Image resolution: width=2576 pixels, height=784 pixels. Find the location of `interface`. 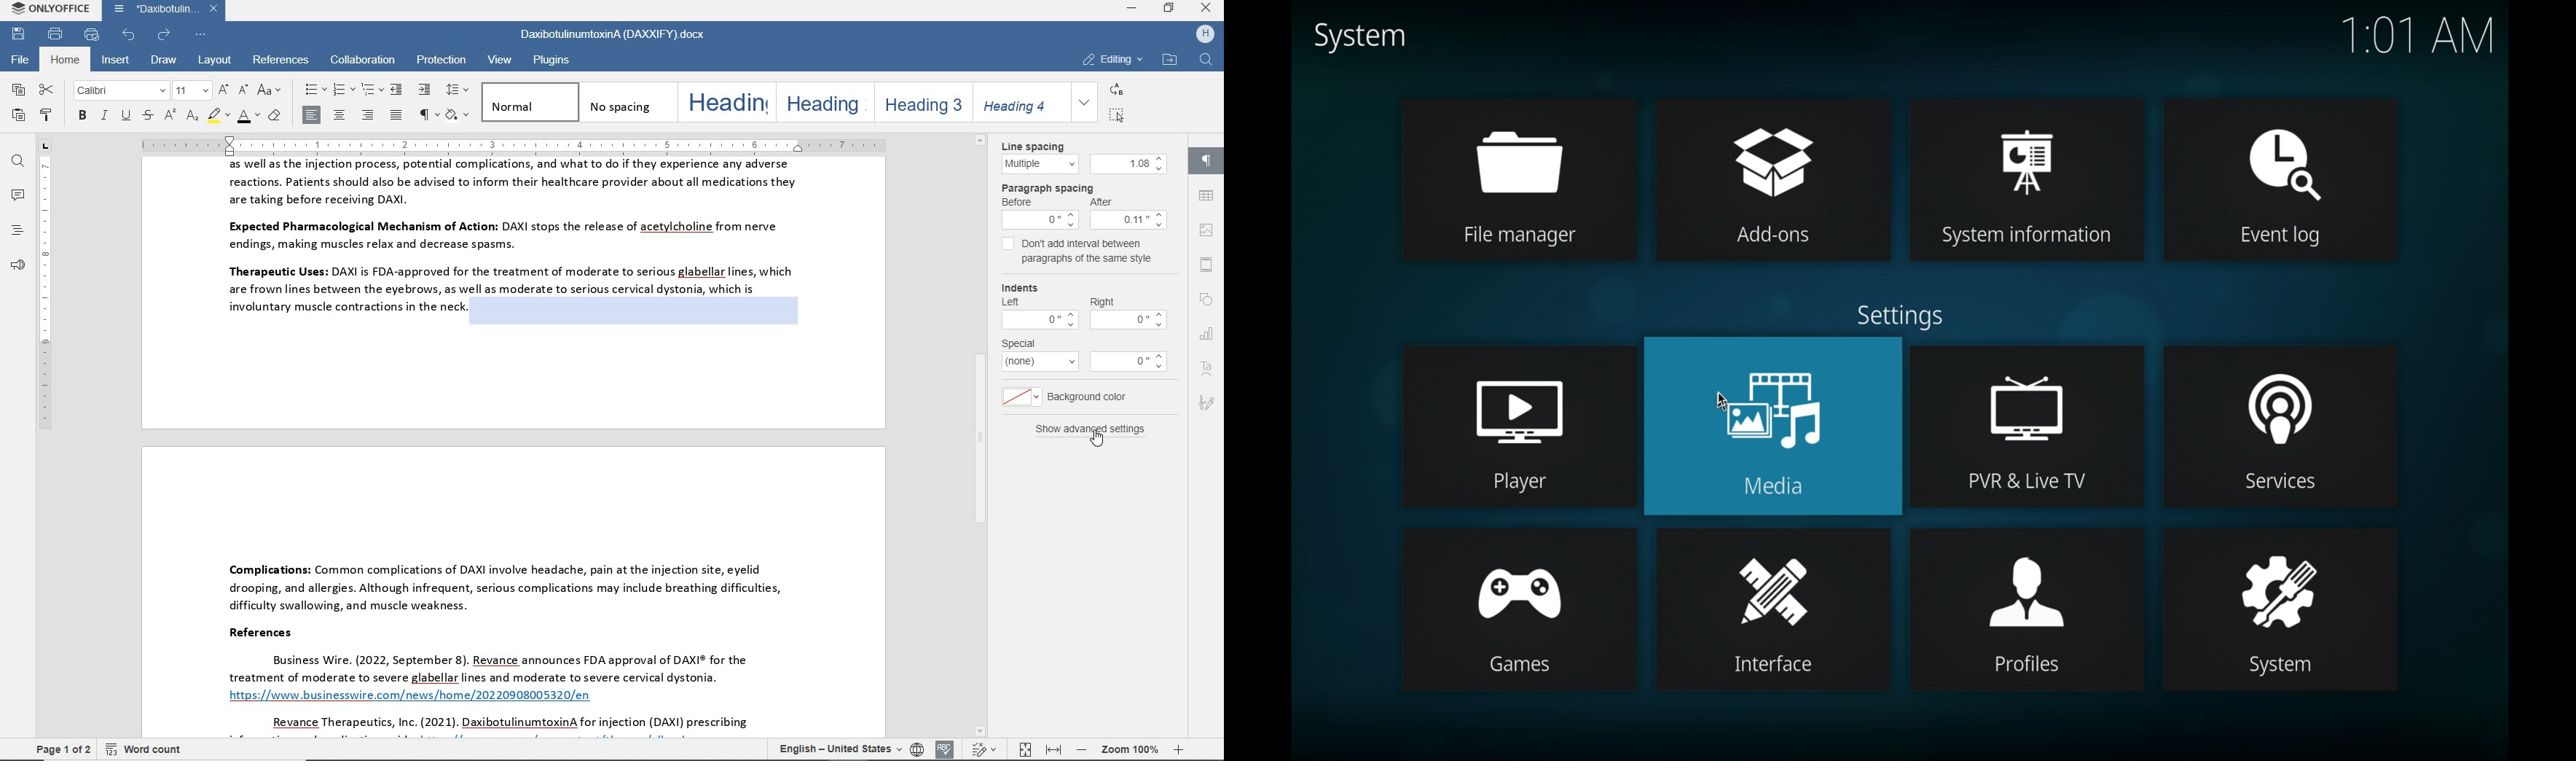

interface is located at coordinates (1776, 586).